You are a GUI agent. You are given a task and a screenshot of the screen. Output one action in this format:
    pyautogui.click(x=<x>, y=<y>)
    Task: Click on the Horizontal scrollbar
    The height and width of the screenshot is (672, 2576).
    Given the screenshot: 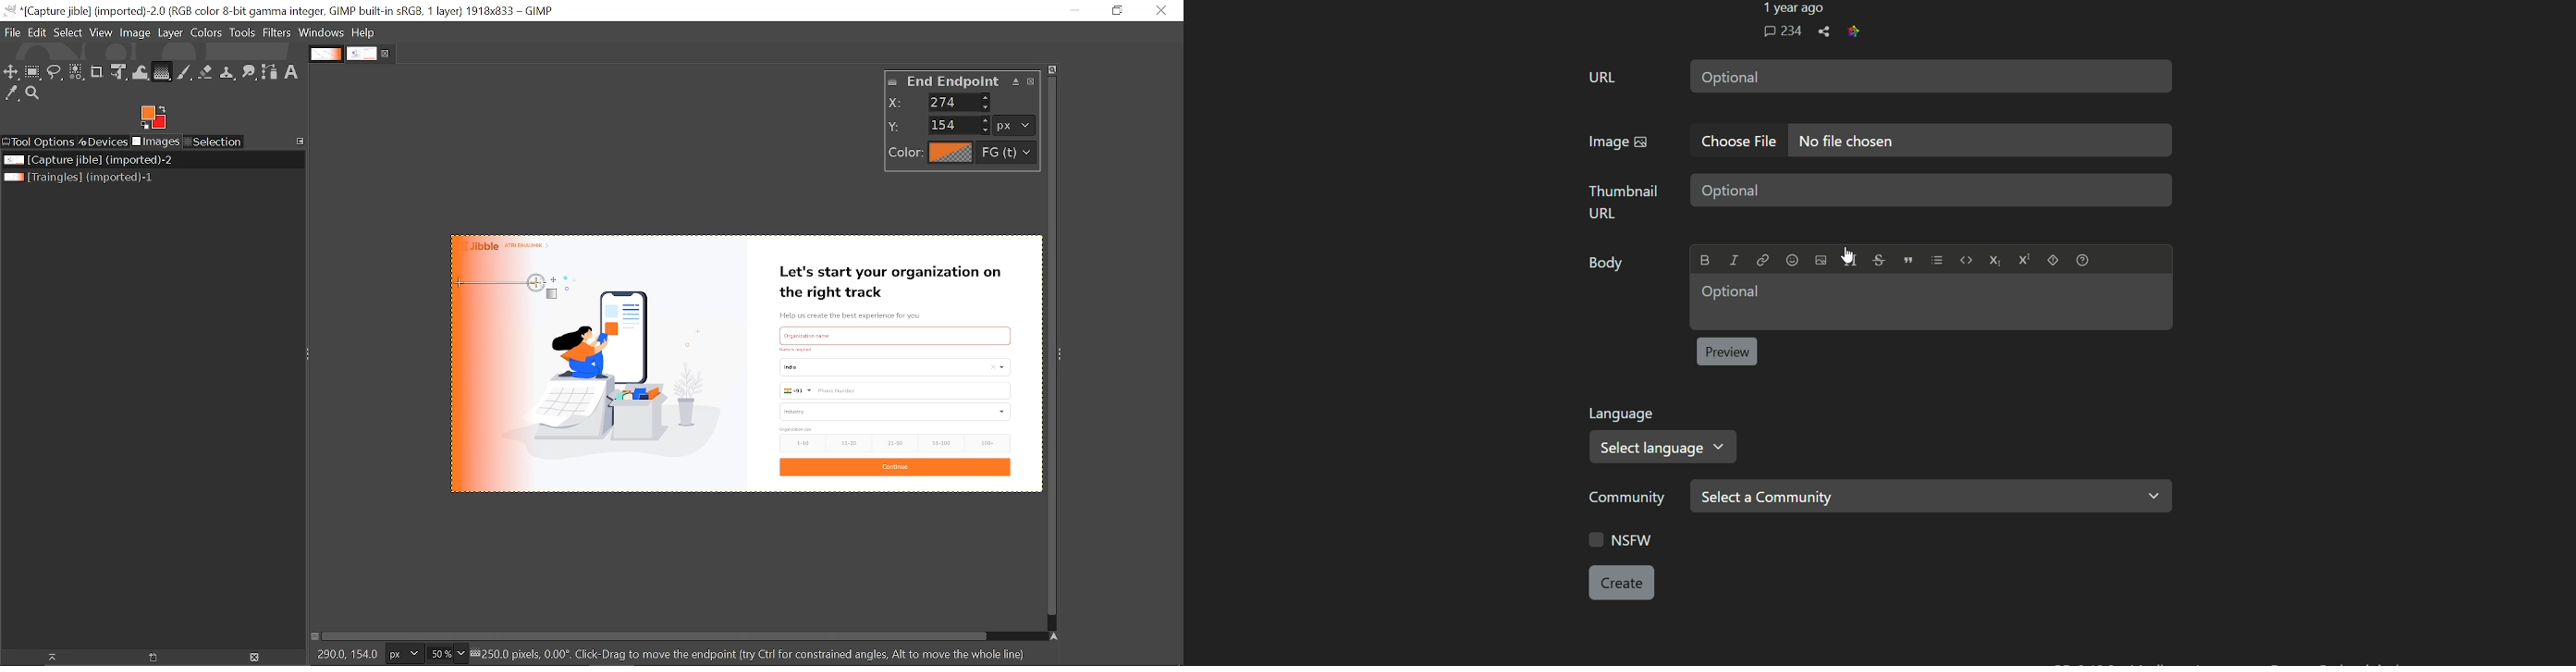 What is the action you would take?
    pyautogui.click(x=656, y=637)
    